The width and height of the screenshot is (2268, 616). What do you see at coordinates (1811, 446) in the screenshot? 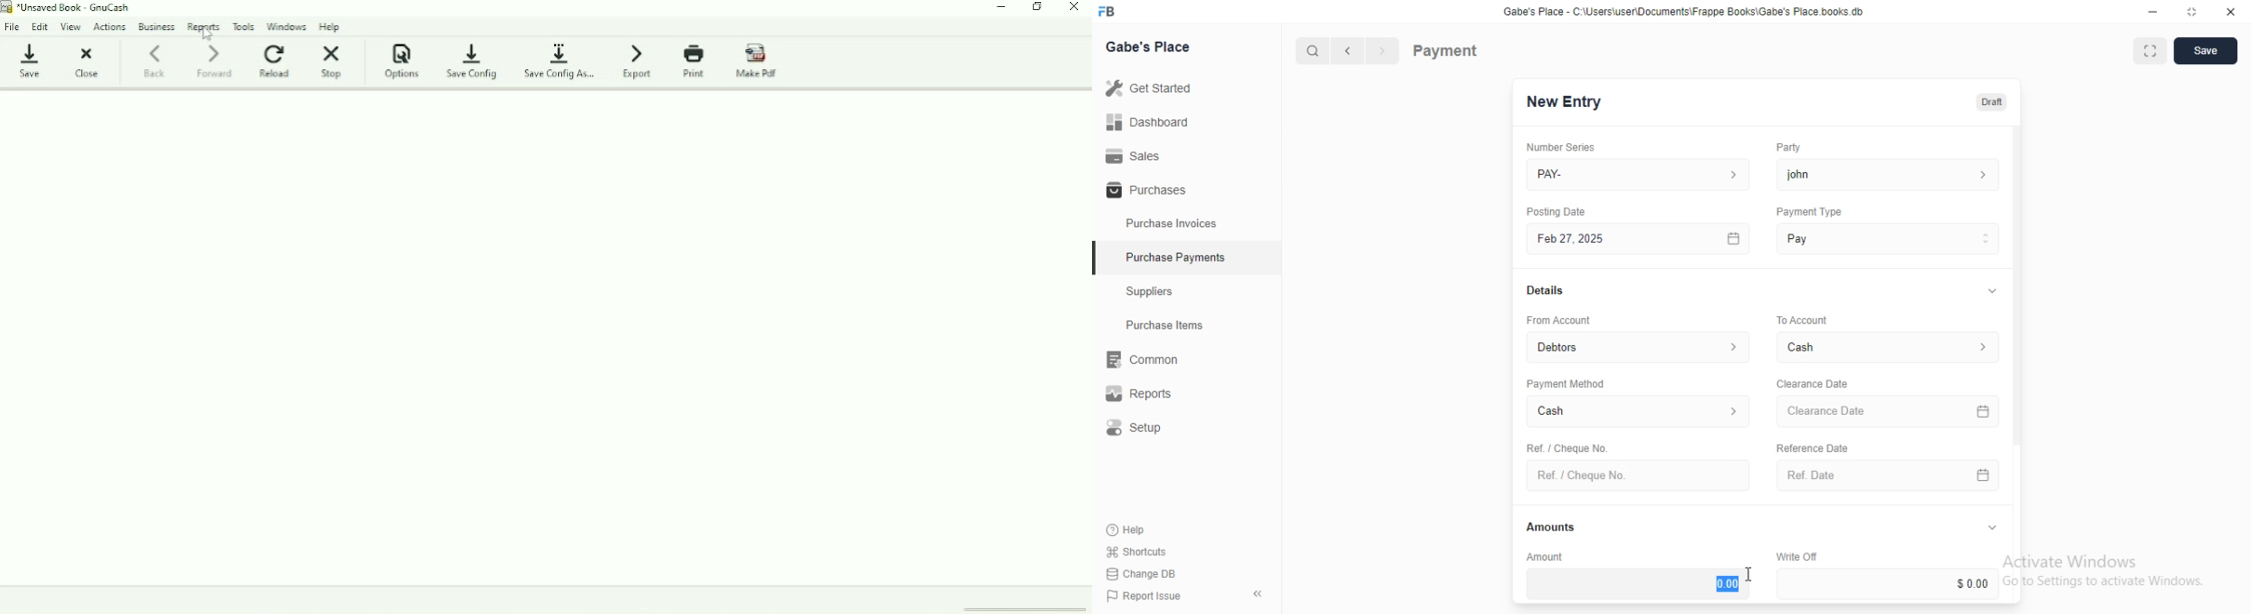
I see `Reference Date` at bounding box center [1811, 446].